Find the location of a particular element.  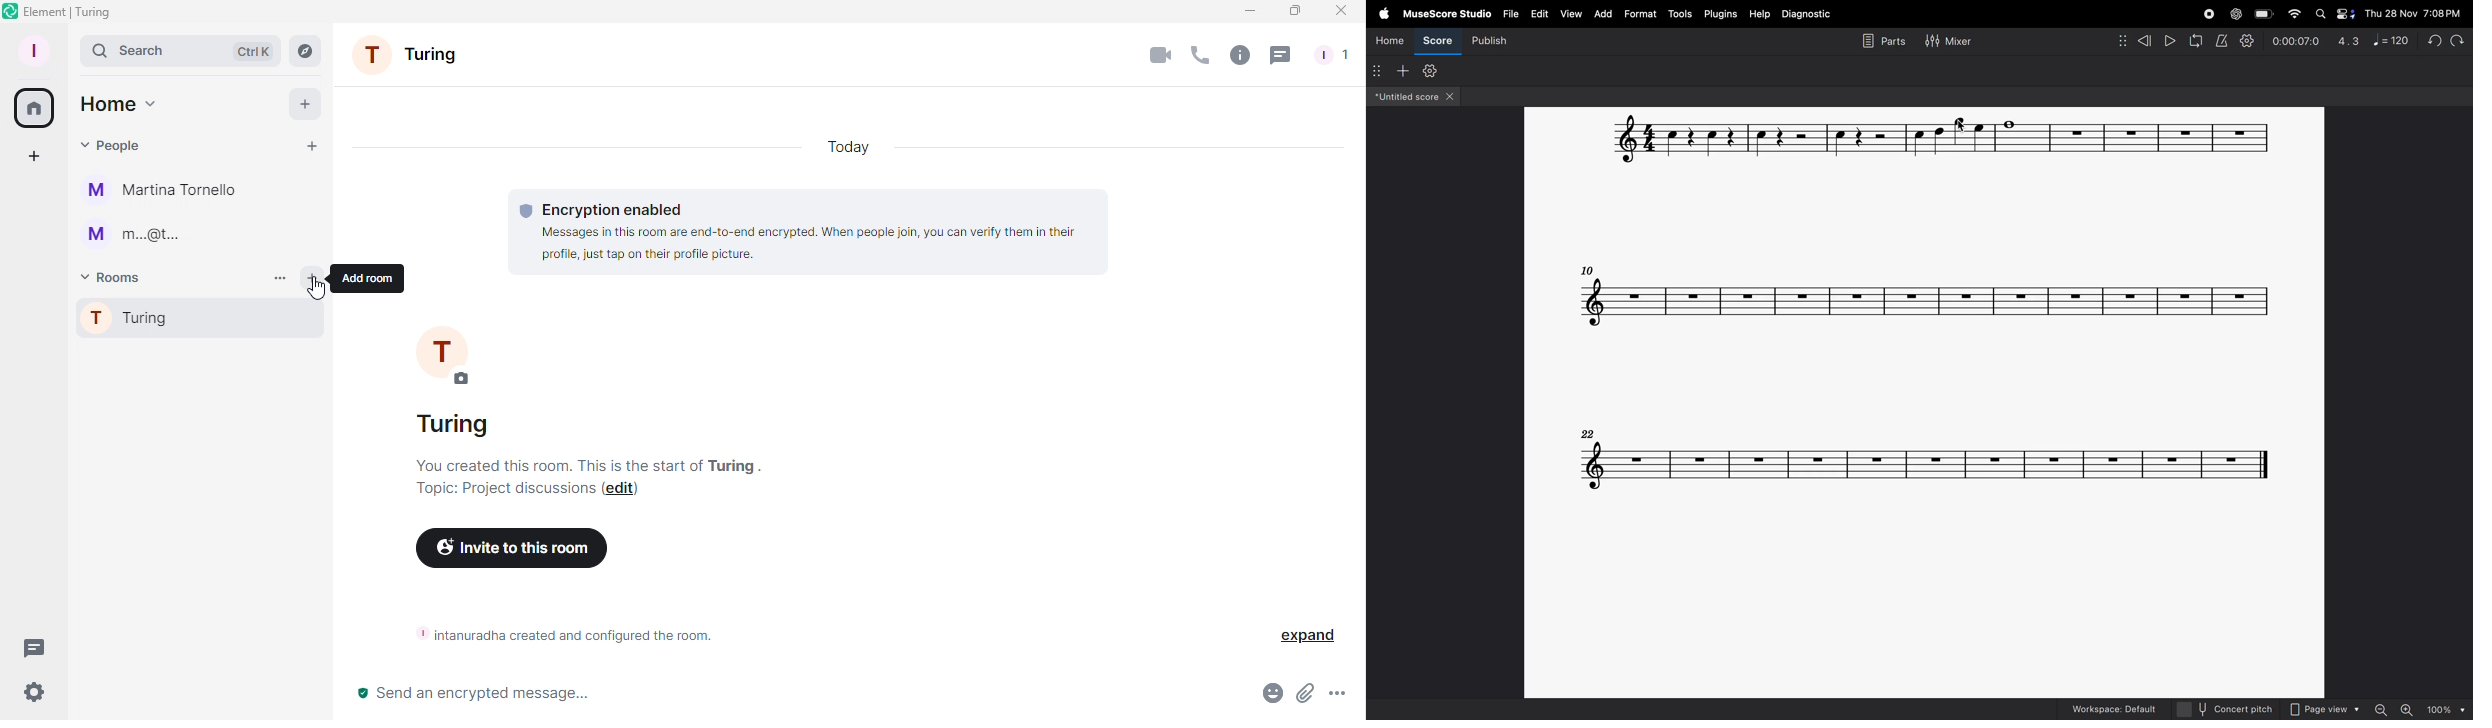

Turing is located at coordinates (198, 321).